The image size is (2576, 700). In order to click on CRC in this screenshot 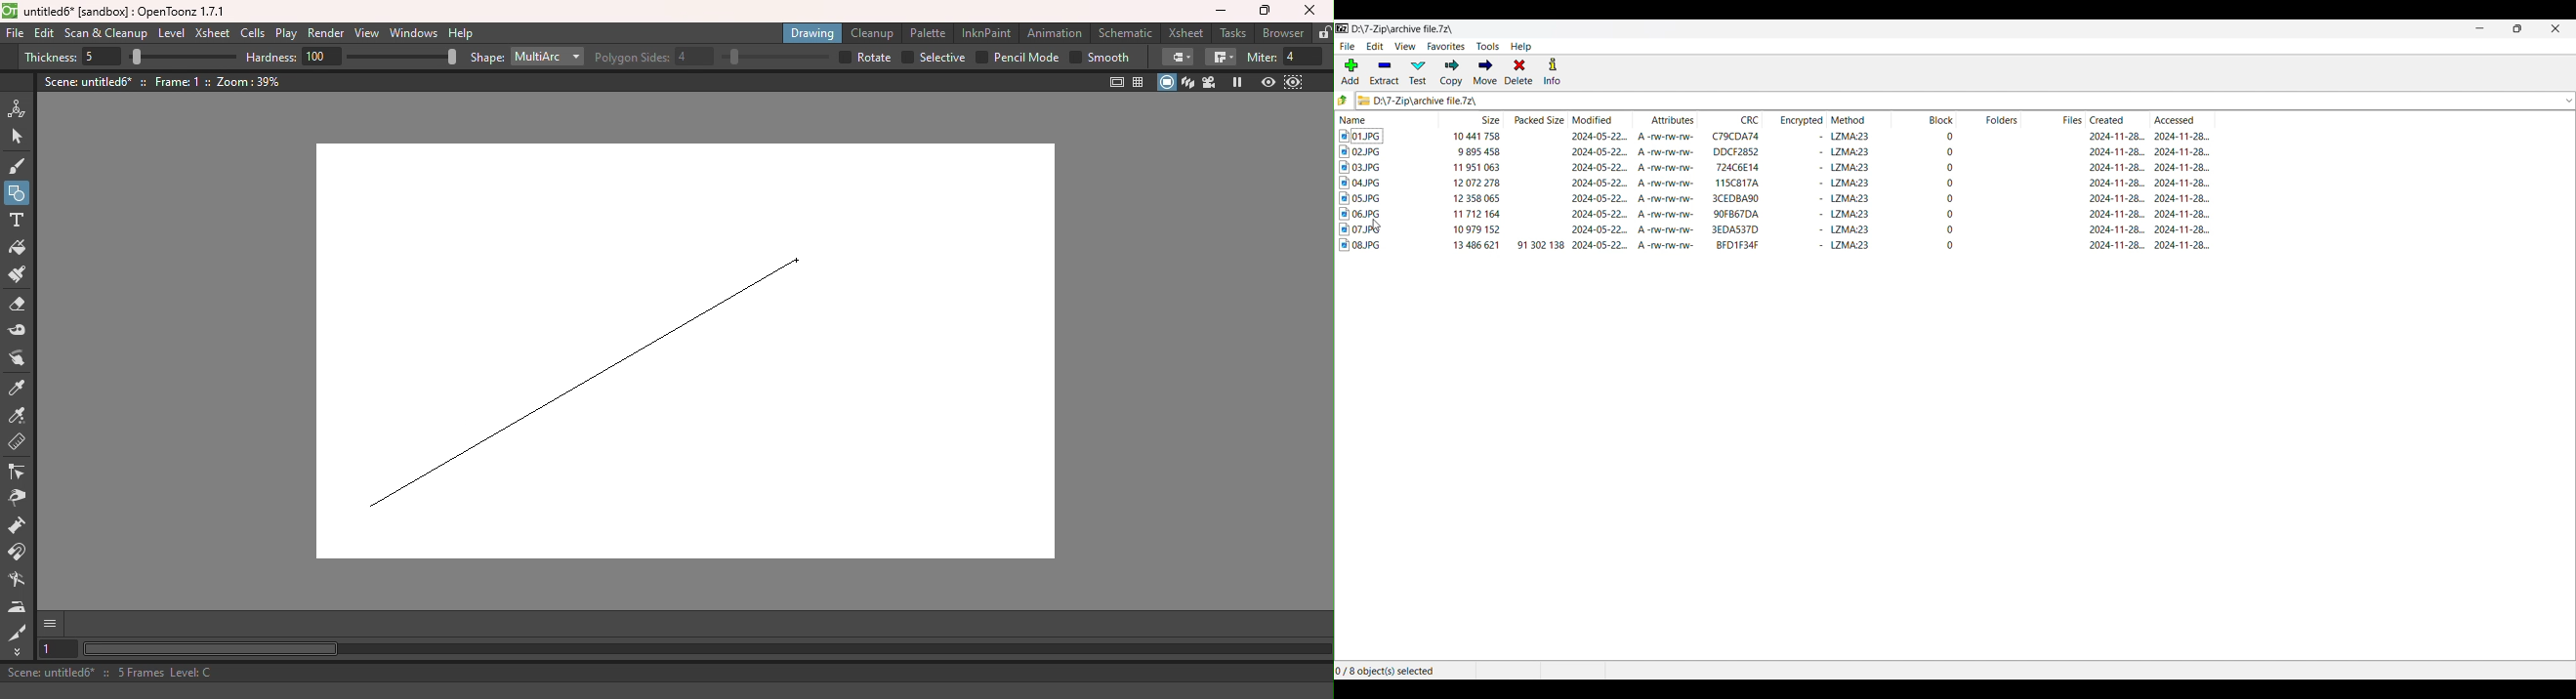, I will do `click(1735, 183)`.